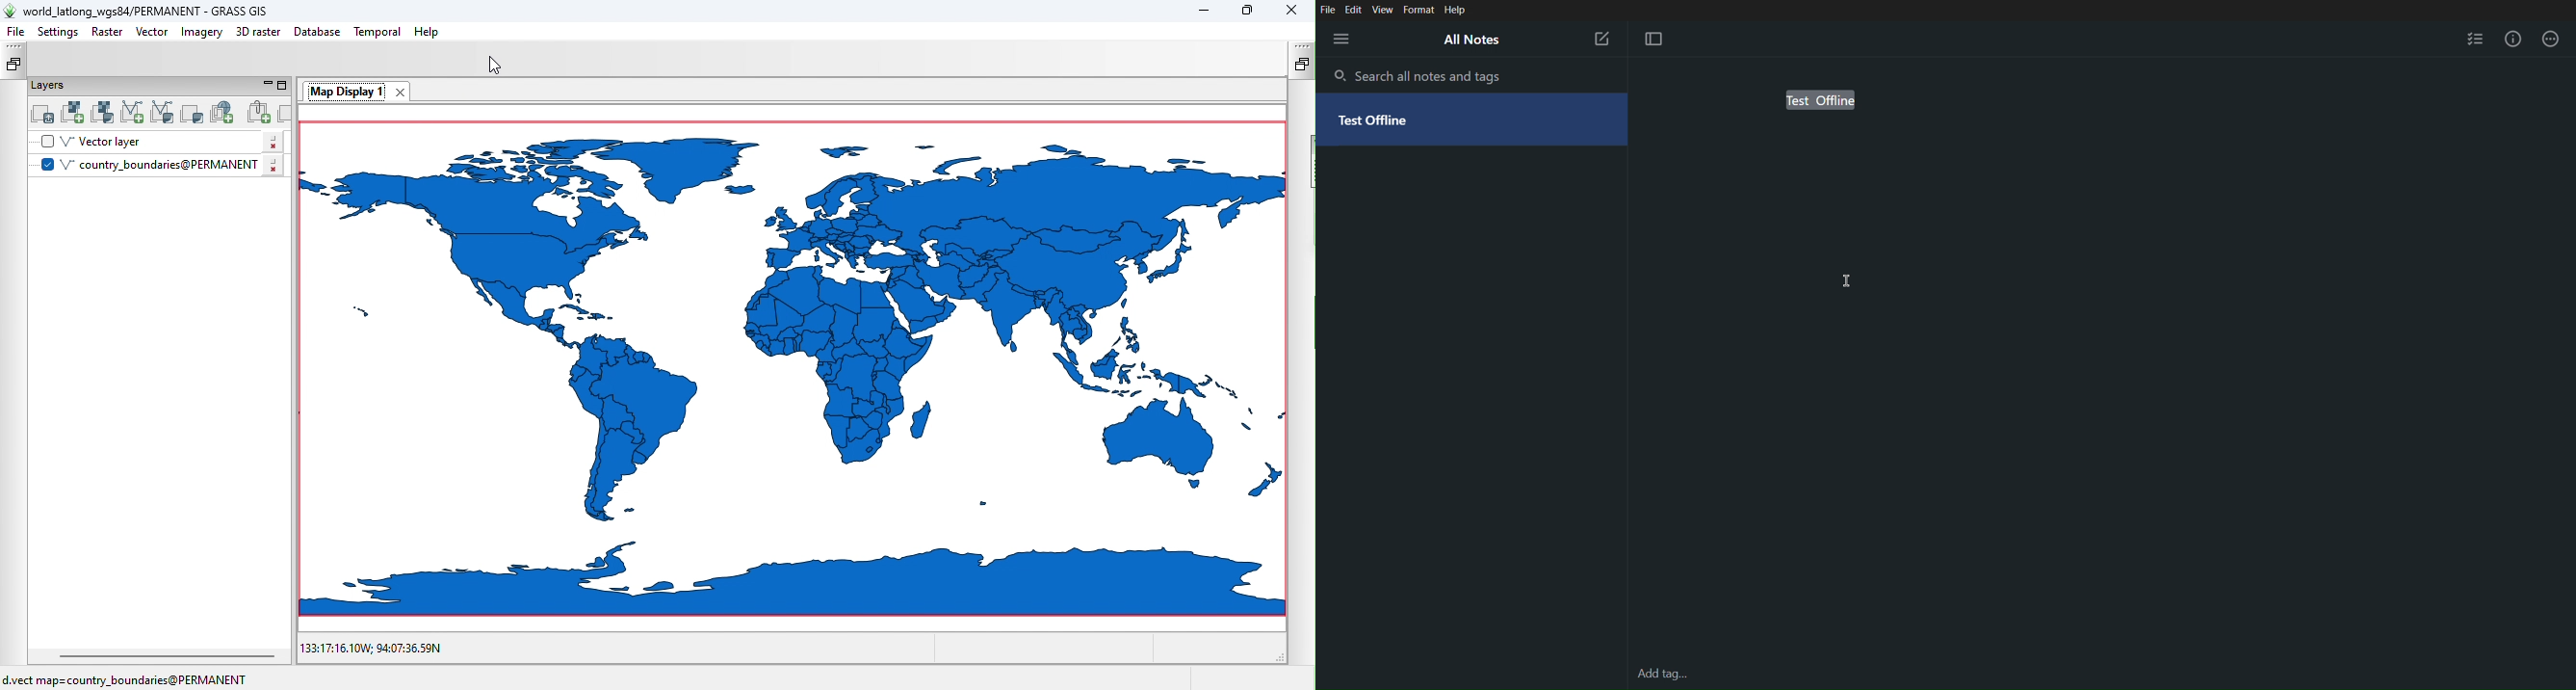 The image size is (2576, 700). I want to click on View, so click(1384, 9).